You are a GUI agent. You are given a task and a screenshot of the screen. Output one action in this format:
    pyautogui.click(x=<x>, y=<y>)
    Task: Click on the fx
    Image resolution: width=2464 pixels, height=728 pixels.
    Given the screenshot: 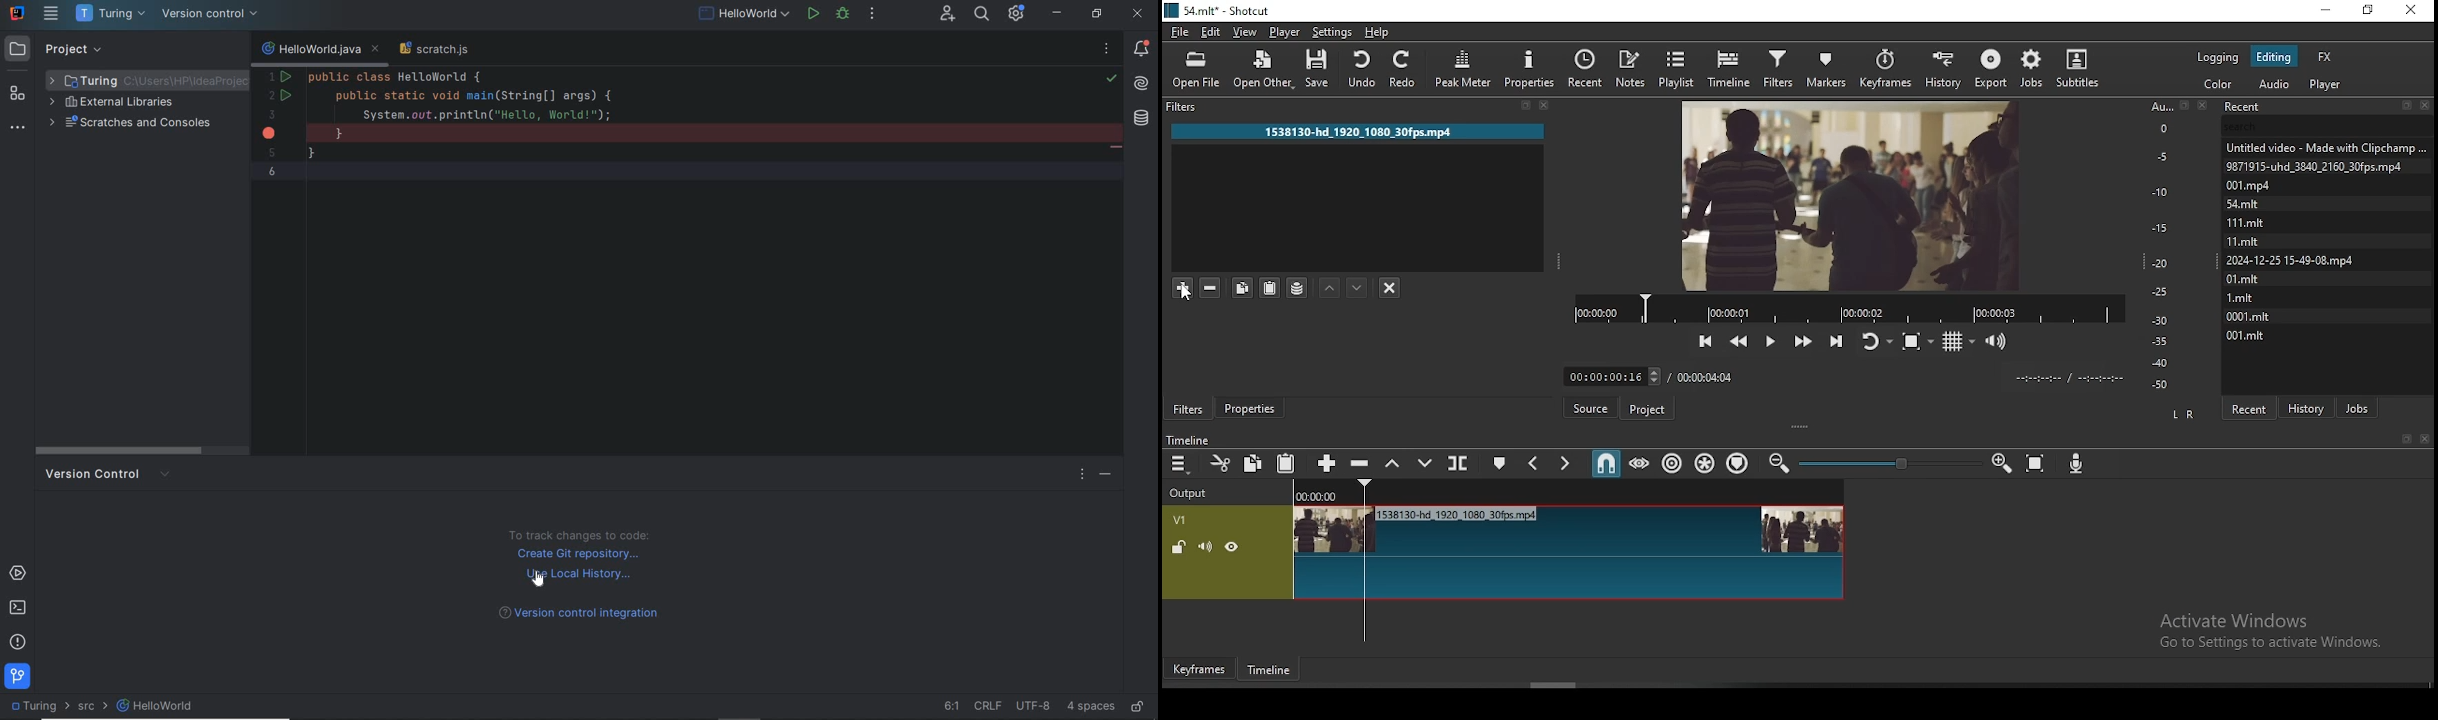 What is the action you would take?
    pyautogui.click(x=2325, y=56)
    